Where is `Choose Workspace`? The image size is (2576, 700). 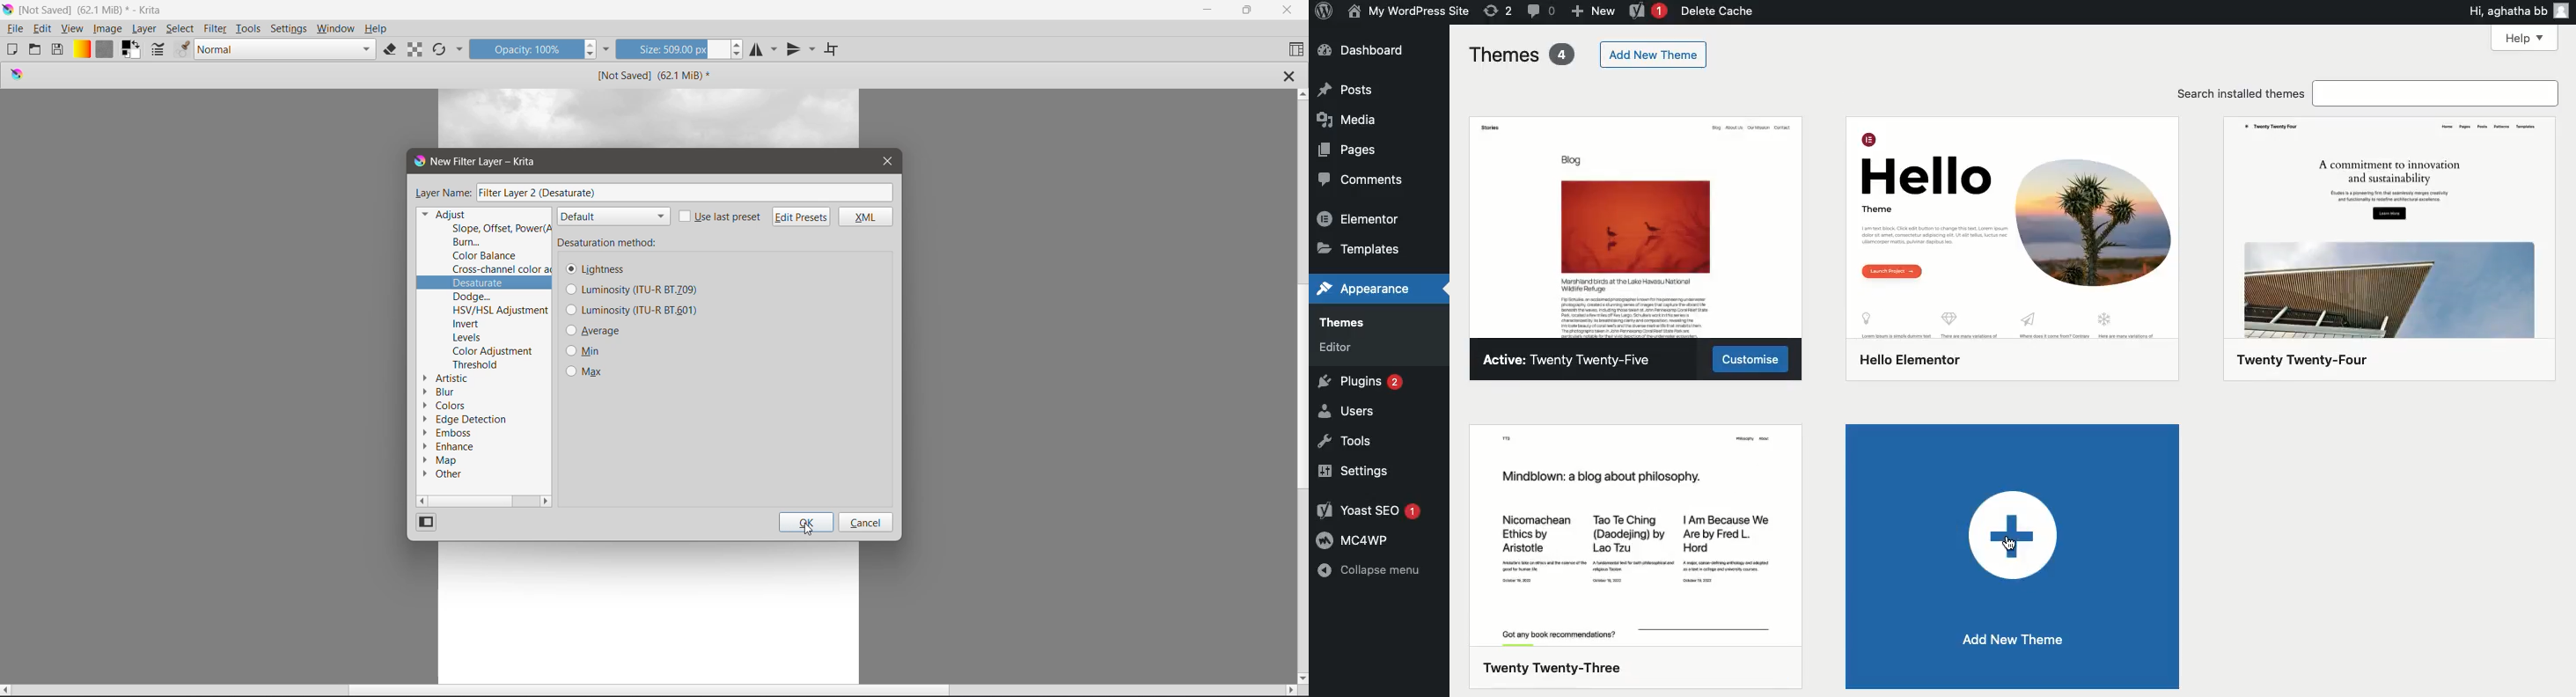
Choose Workspace is located at coordinates (1295, 50).